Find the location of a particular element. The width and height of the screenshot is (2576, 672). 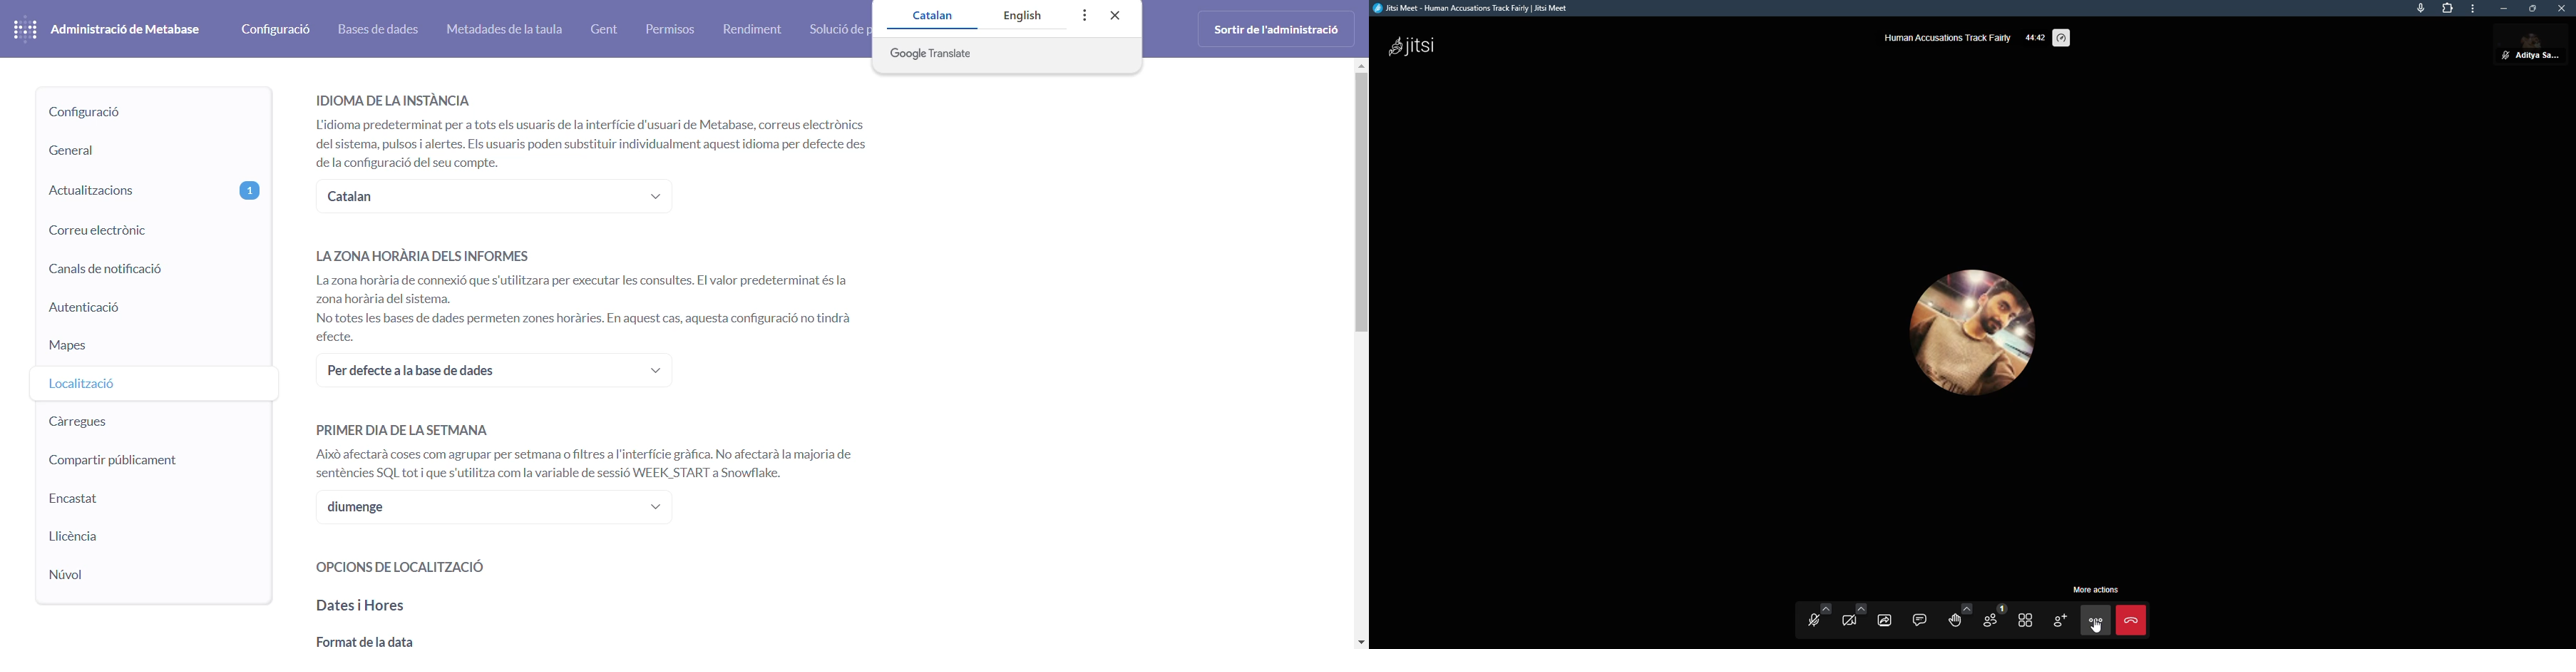

minimize is located at coordinates (2503, 8).